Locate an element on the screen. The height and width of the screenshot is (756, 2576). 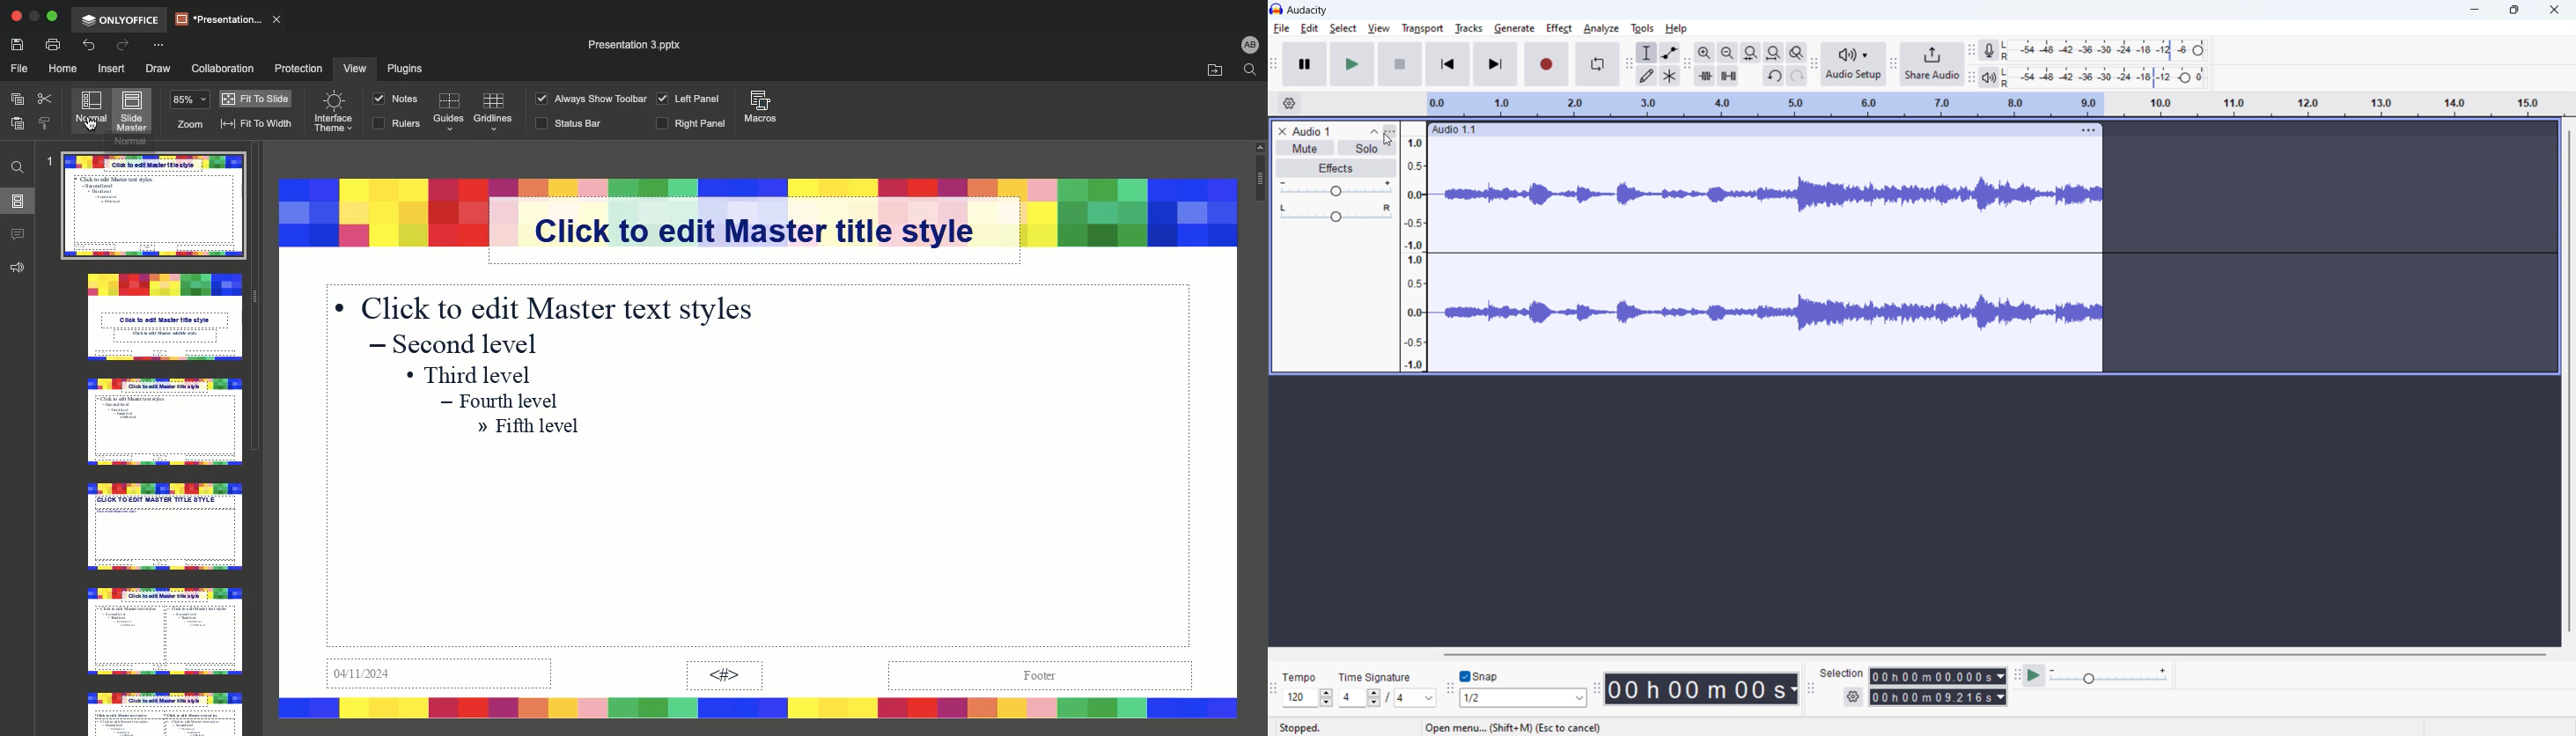
envelop tool is located at coordinates (1670, 52).